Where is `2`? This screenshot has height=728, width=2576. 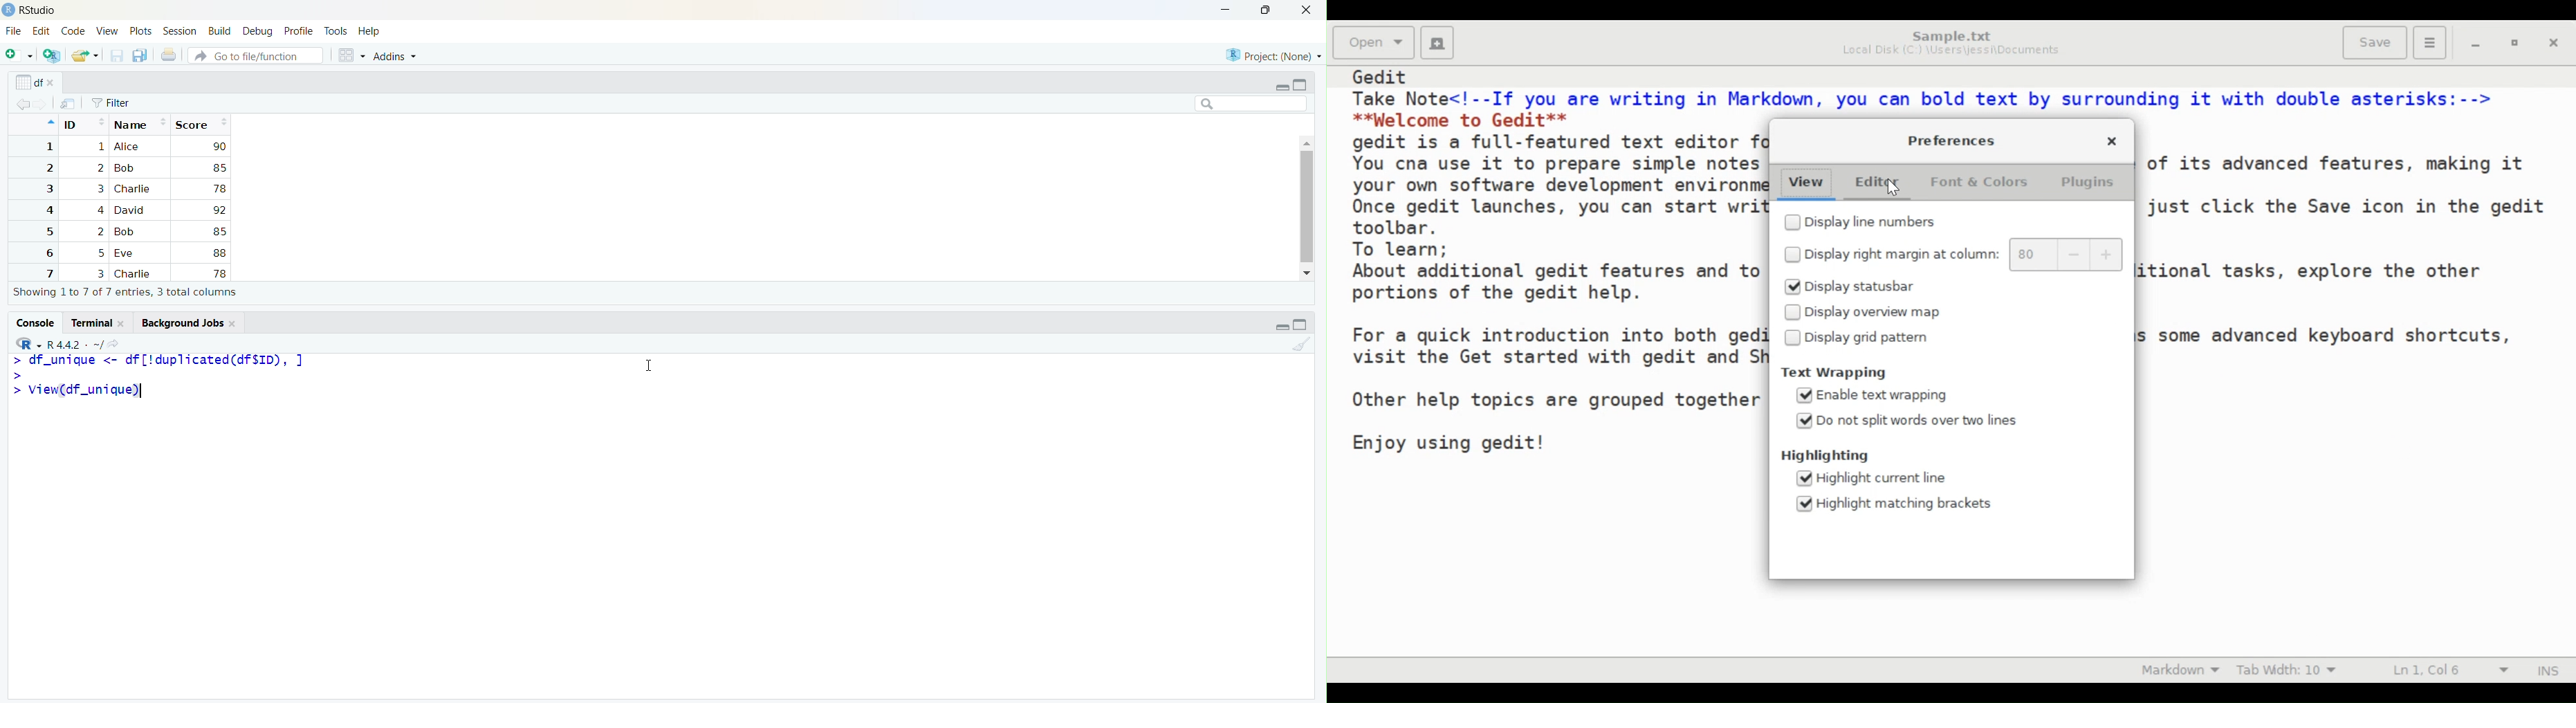
2 is located at coordinates (100, 232).